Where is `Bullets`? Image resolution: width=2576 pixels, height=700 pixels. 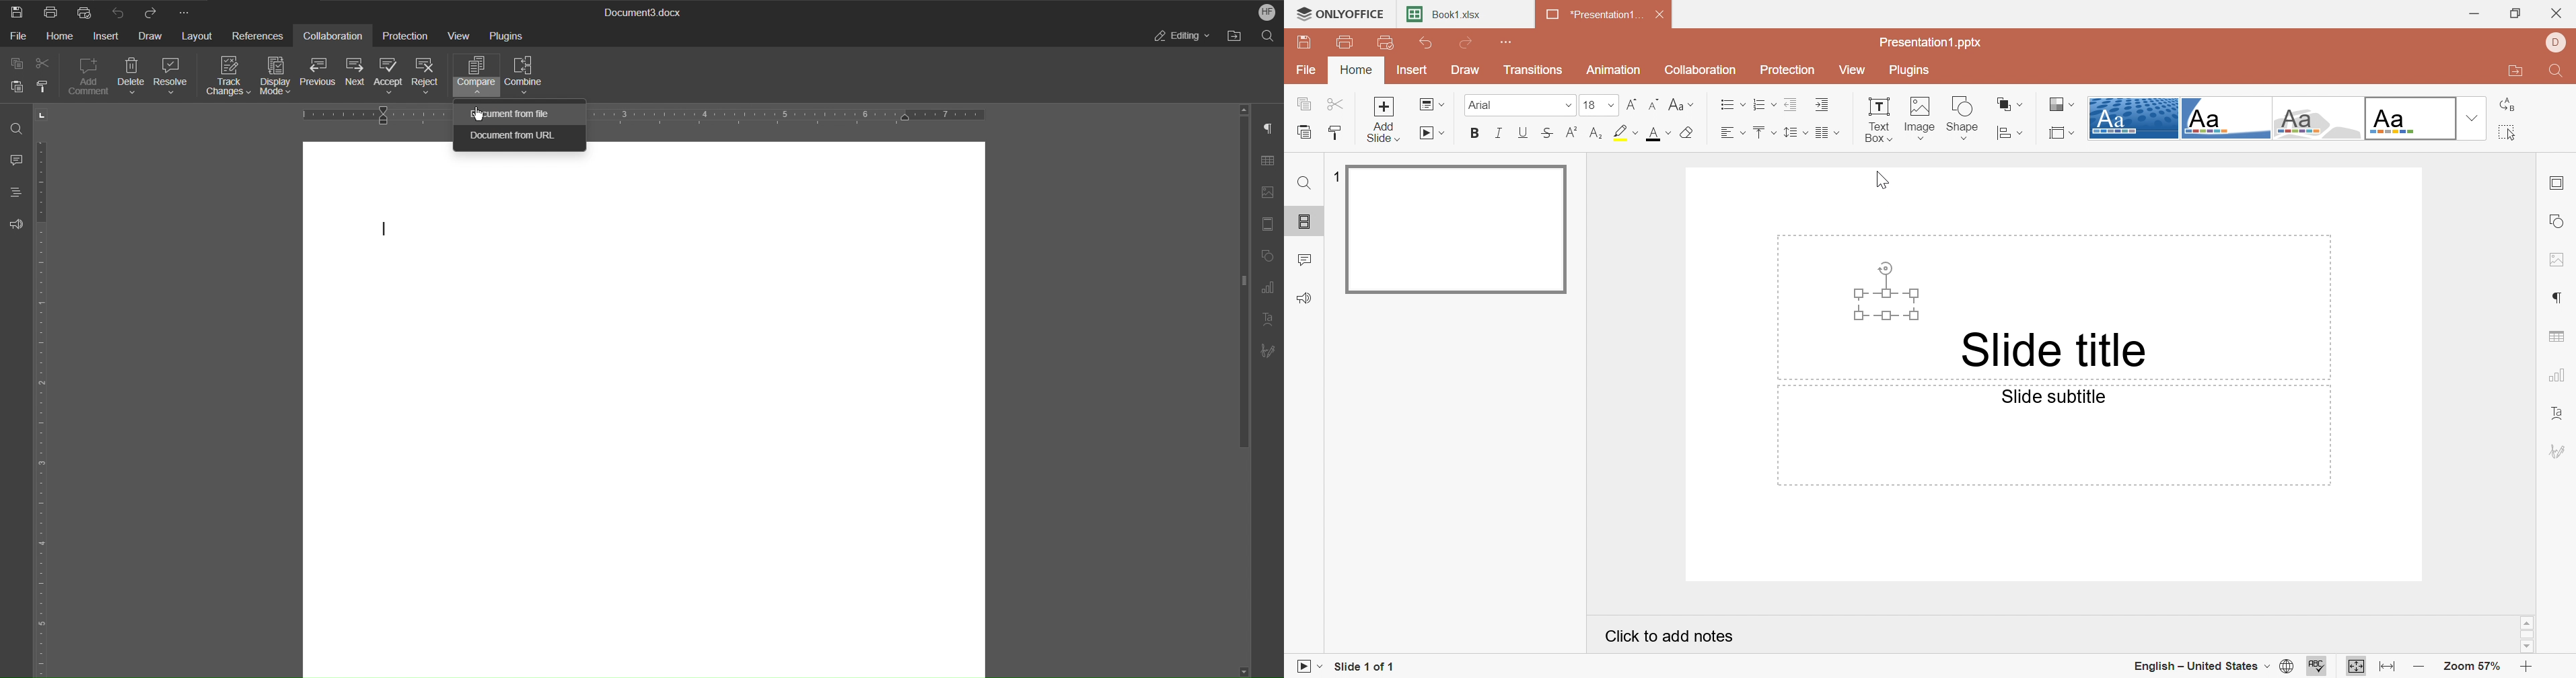 Bullets is located at coordinates (1731, 106).